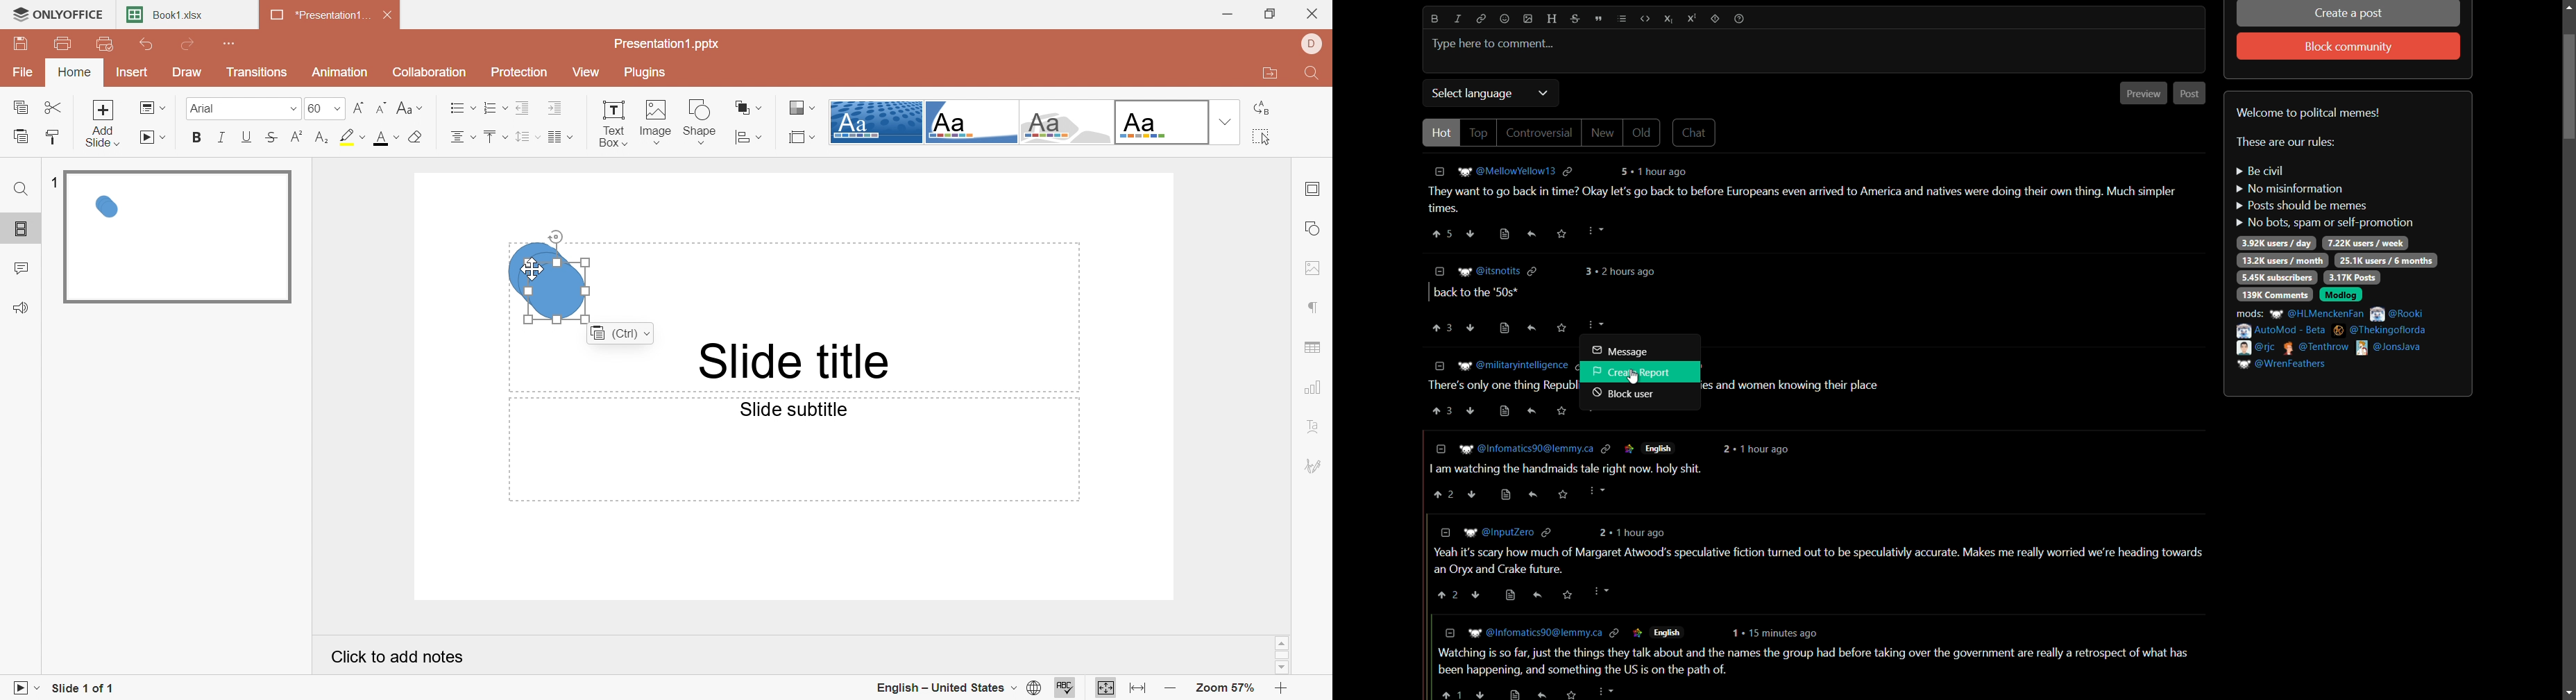 Image resolution: width=2576 pixels, height=700 pixels. I want to click on Print, so click(67, 45).